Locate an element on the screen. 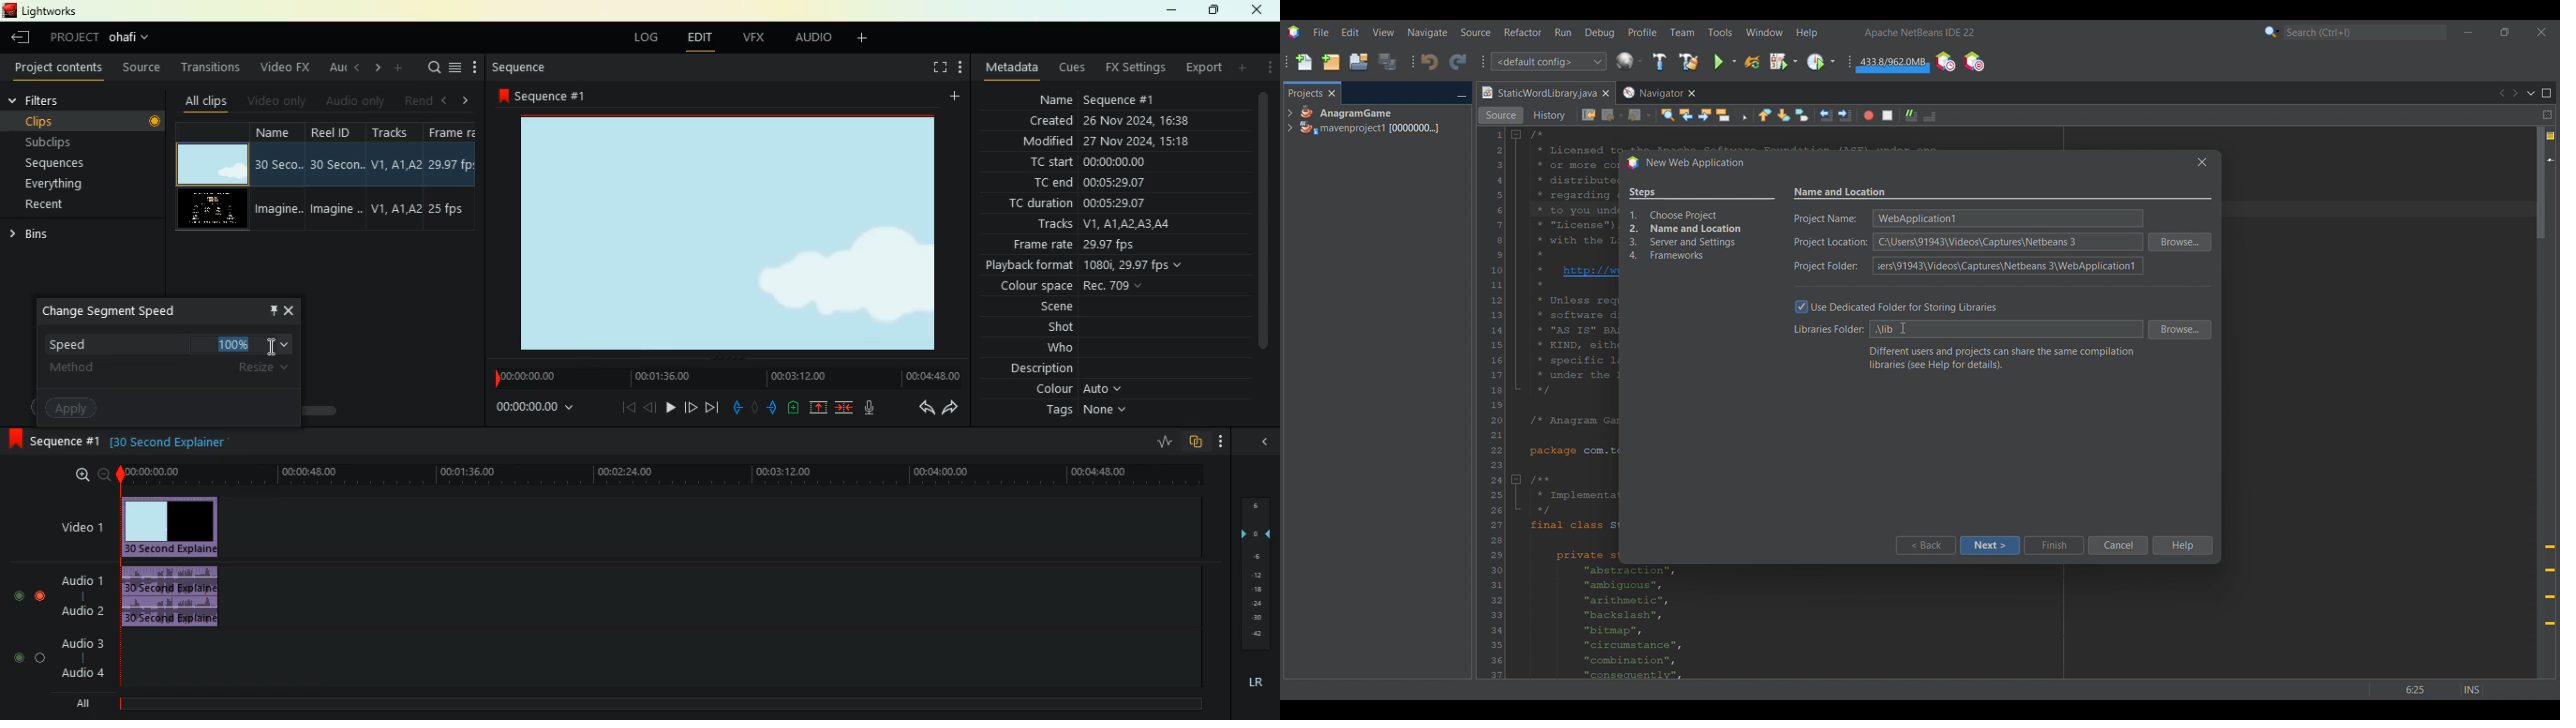 The height and width of the screenshot is (728, 2576). audio only is located at coordinates (356, 100).